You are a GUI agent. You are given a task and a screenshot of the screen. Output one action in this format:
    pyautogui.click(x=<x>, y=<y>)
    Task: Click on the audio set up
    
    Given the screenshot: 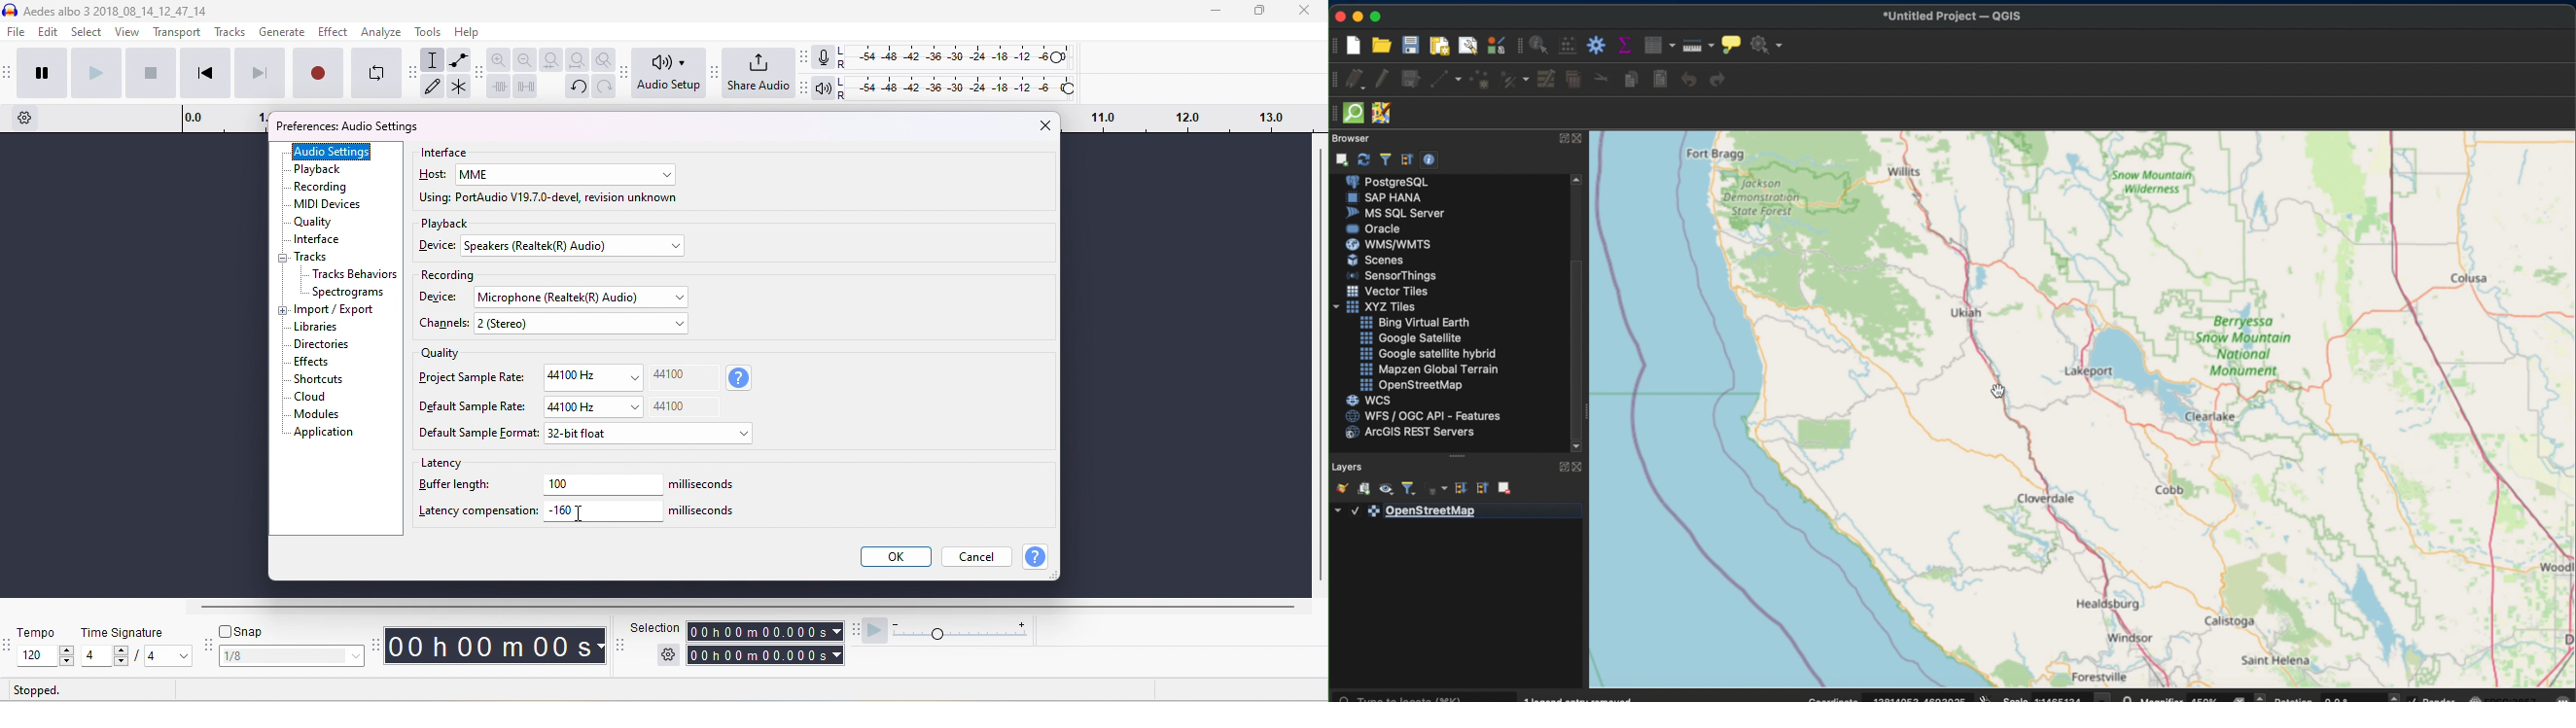 What is the action you would take?
    pyautogui.click(x=671, y=73)
    